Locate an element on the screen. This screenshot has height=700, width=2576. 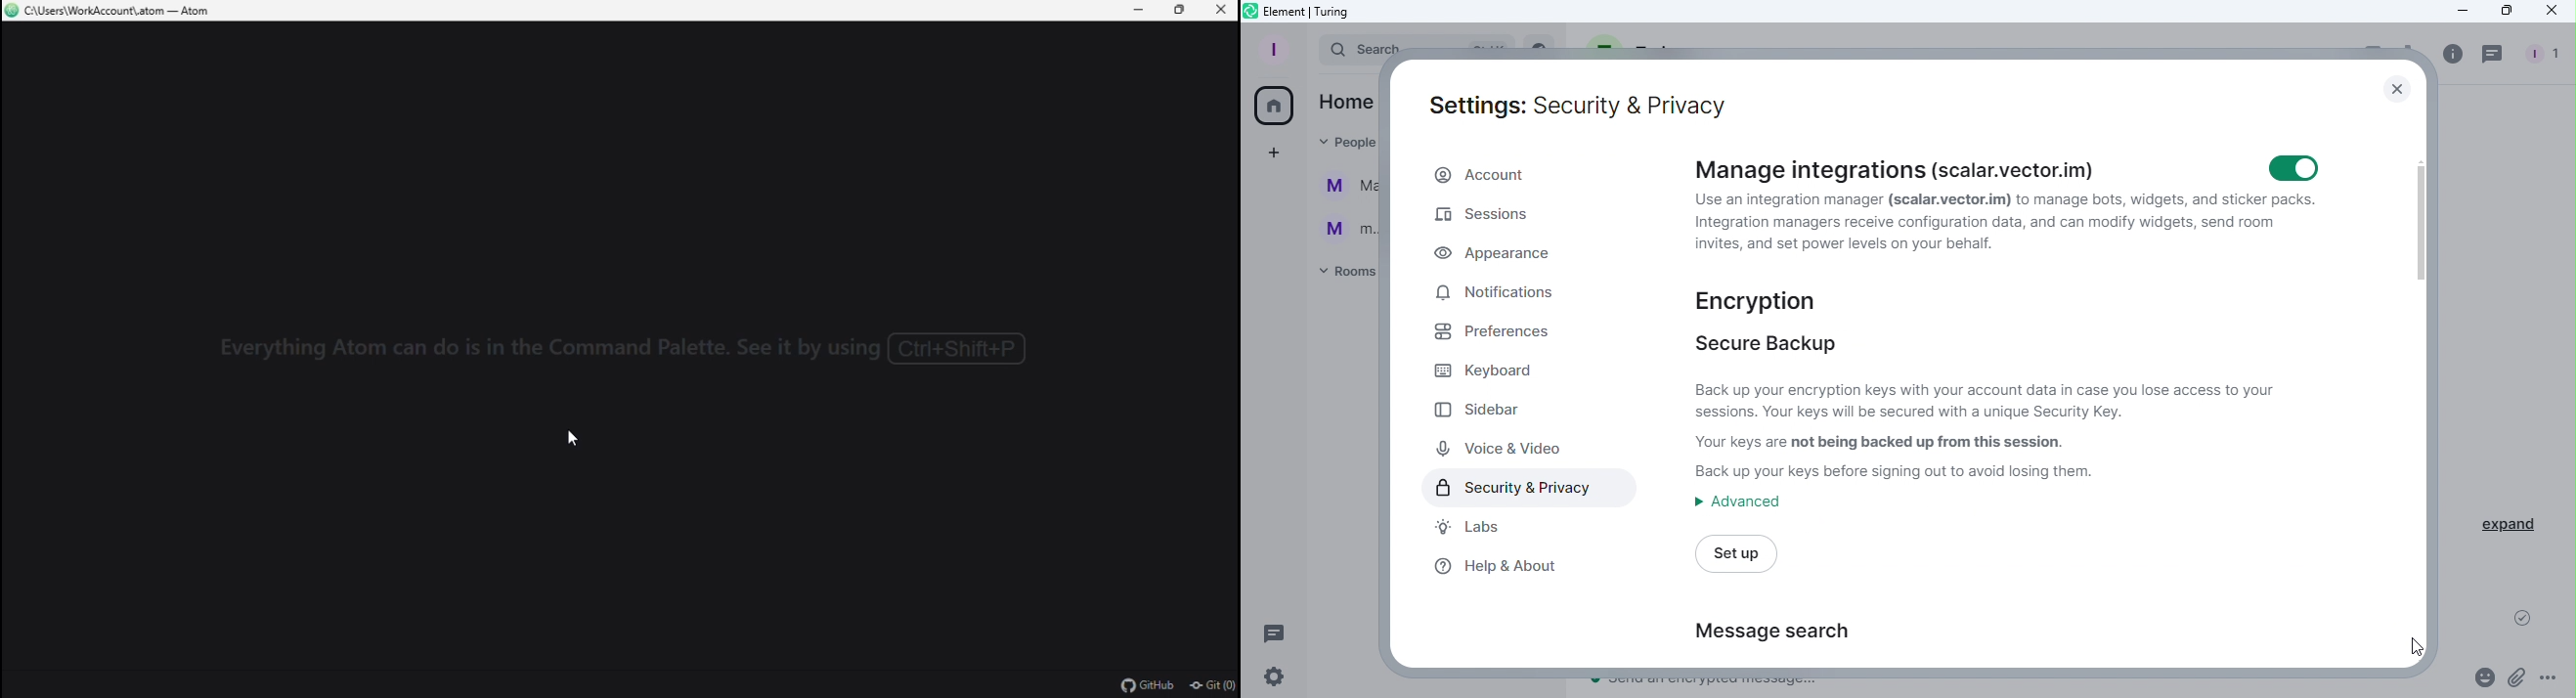
Message research is located at coordinates (1775, 627).